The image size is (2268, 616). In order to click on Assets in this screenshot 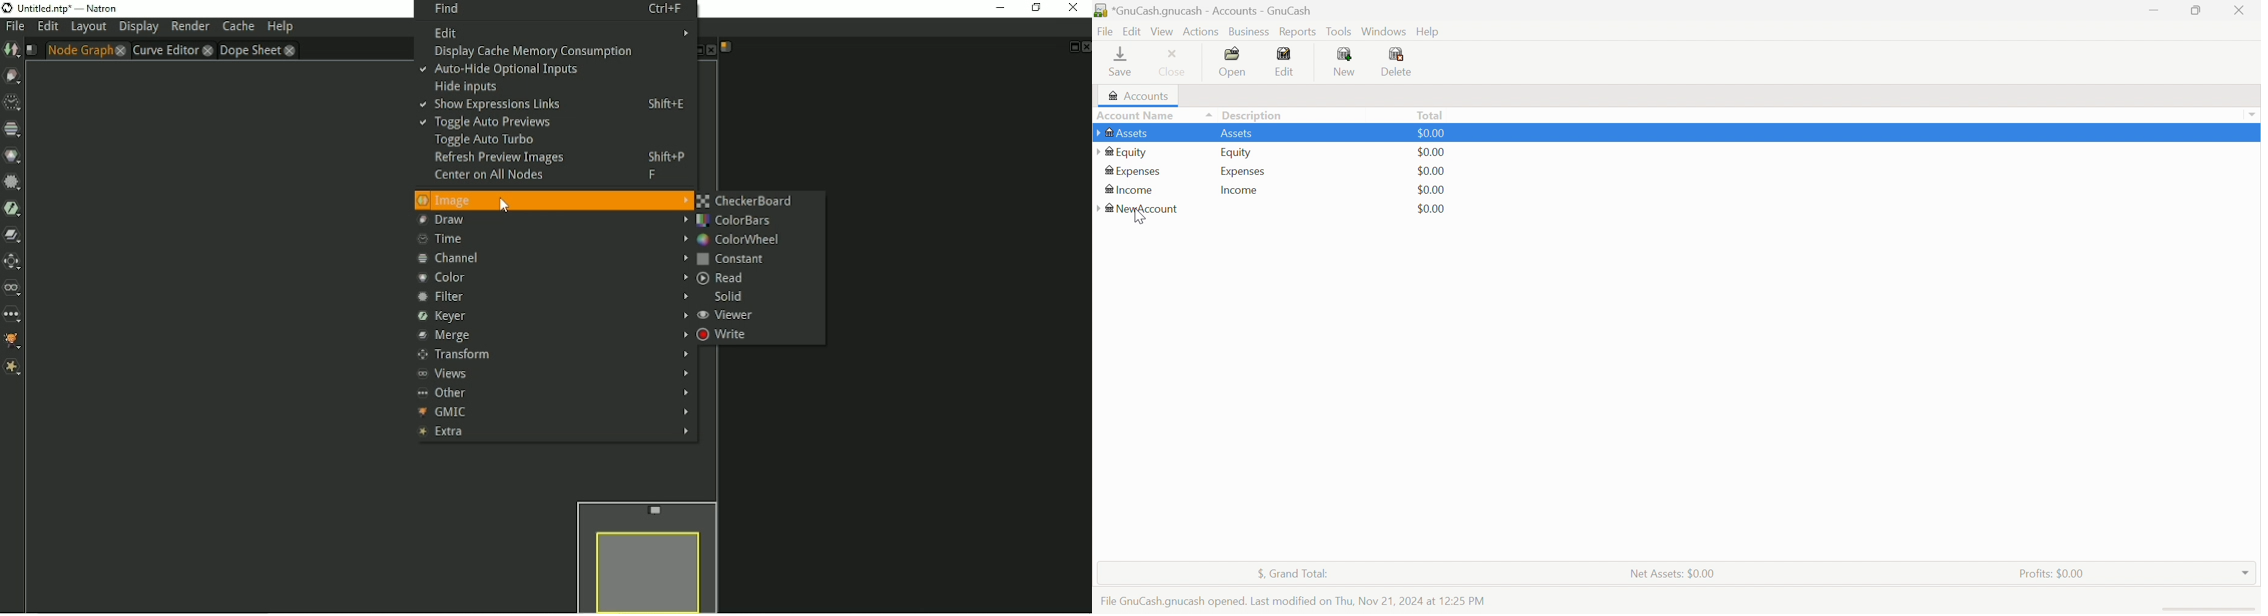, I will do `click(1236, 133)`.